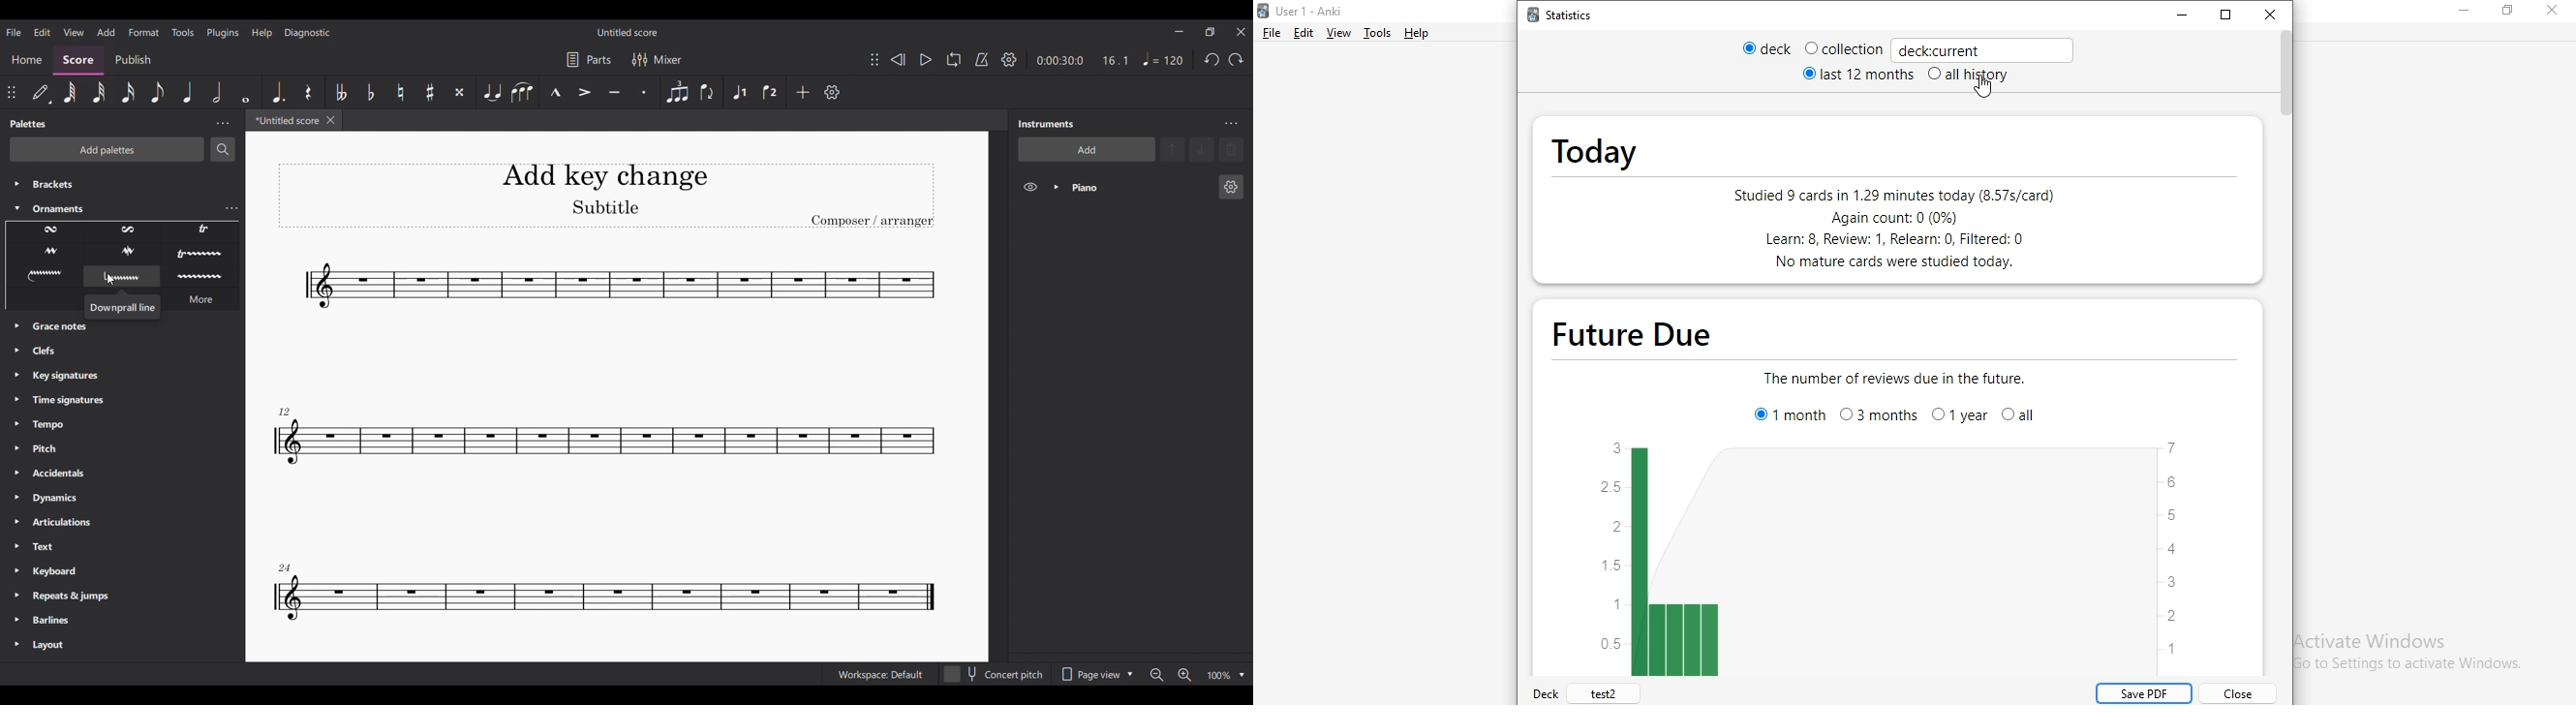 Image resolution: width=2576 pixels, height=728 pixels. I want to click on deck:current, so click(1978, 49).